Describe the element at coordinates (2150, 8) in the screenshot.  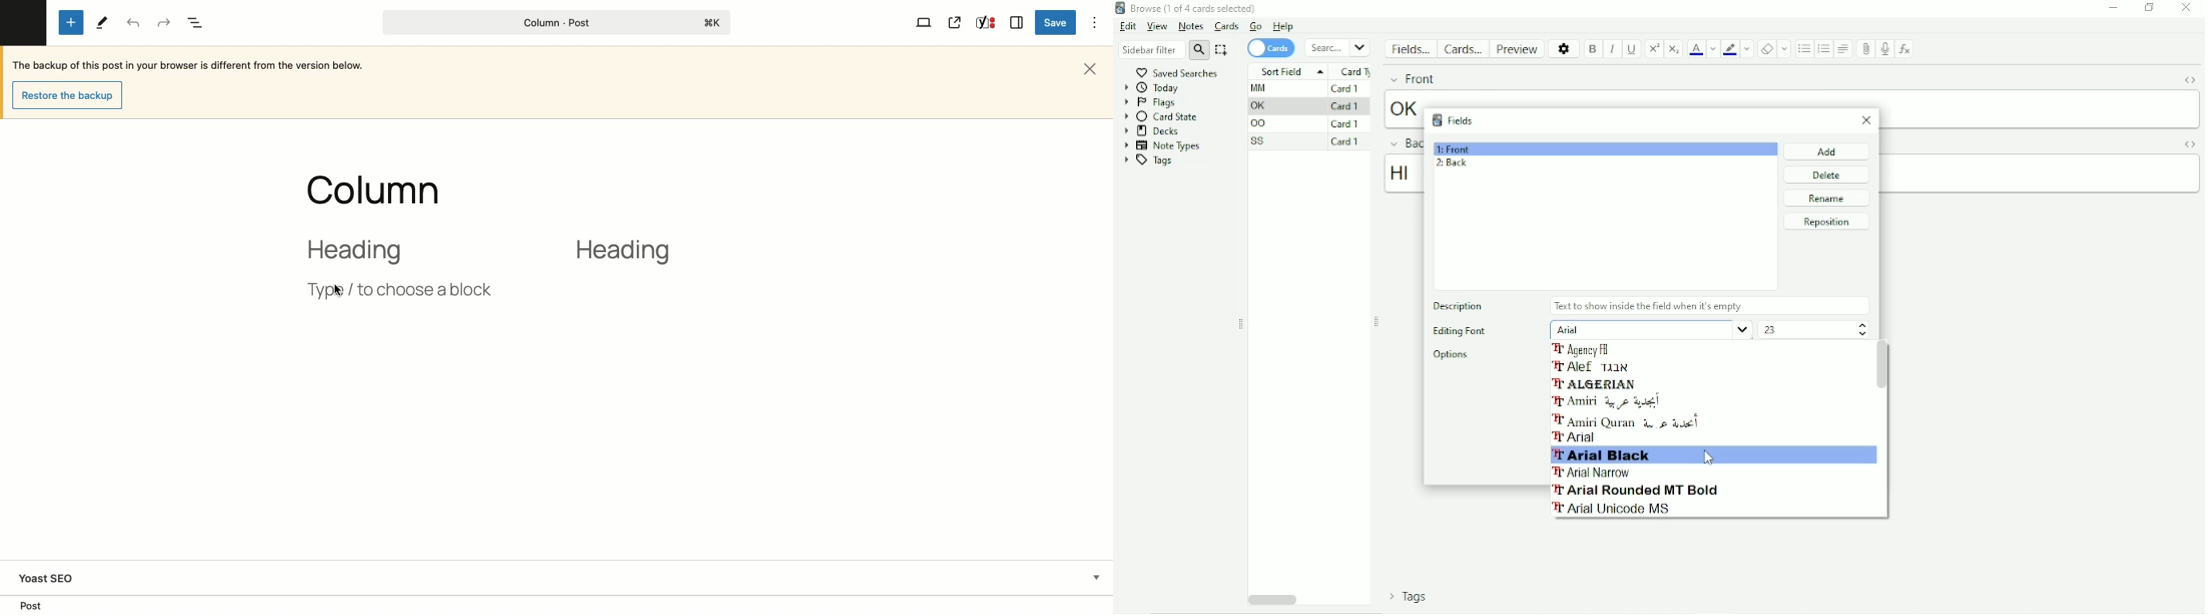
I see `Restore down` at that location.